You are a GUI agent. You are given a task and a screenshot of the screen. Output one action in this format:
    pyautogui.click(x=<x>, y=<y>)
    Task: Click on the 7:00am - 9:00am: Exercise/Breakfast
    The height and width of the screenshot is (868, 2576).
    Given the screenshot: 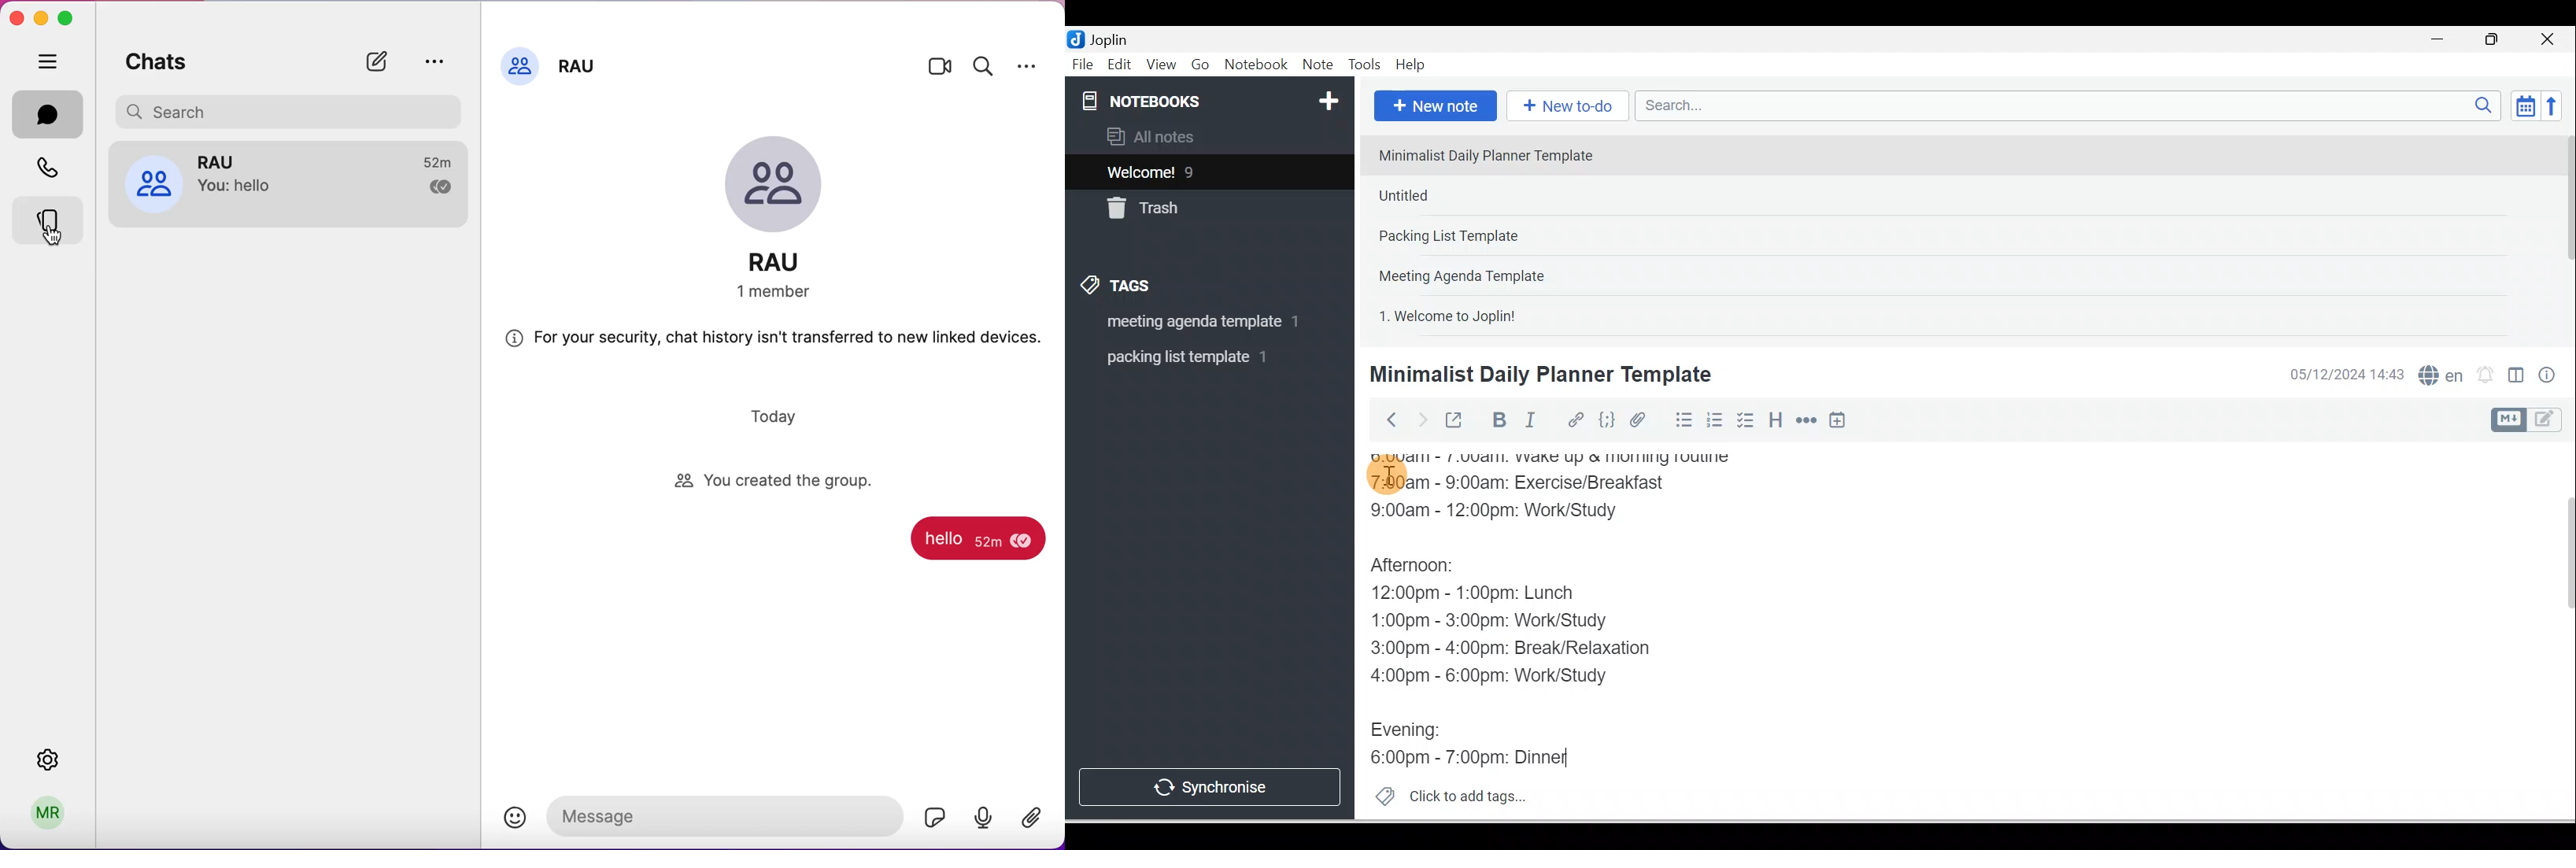 What is the action you would take?
    pyautogui.click(x=1538, y=483)
    